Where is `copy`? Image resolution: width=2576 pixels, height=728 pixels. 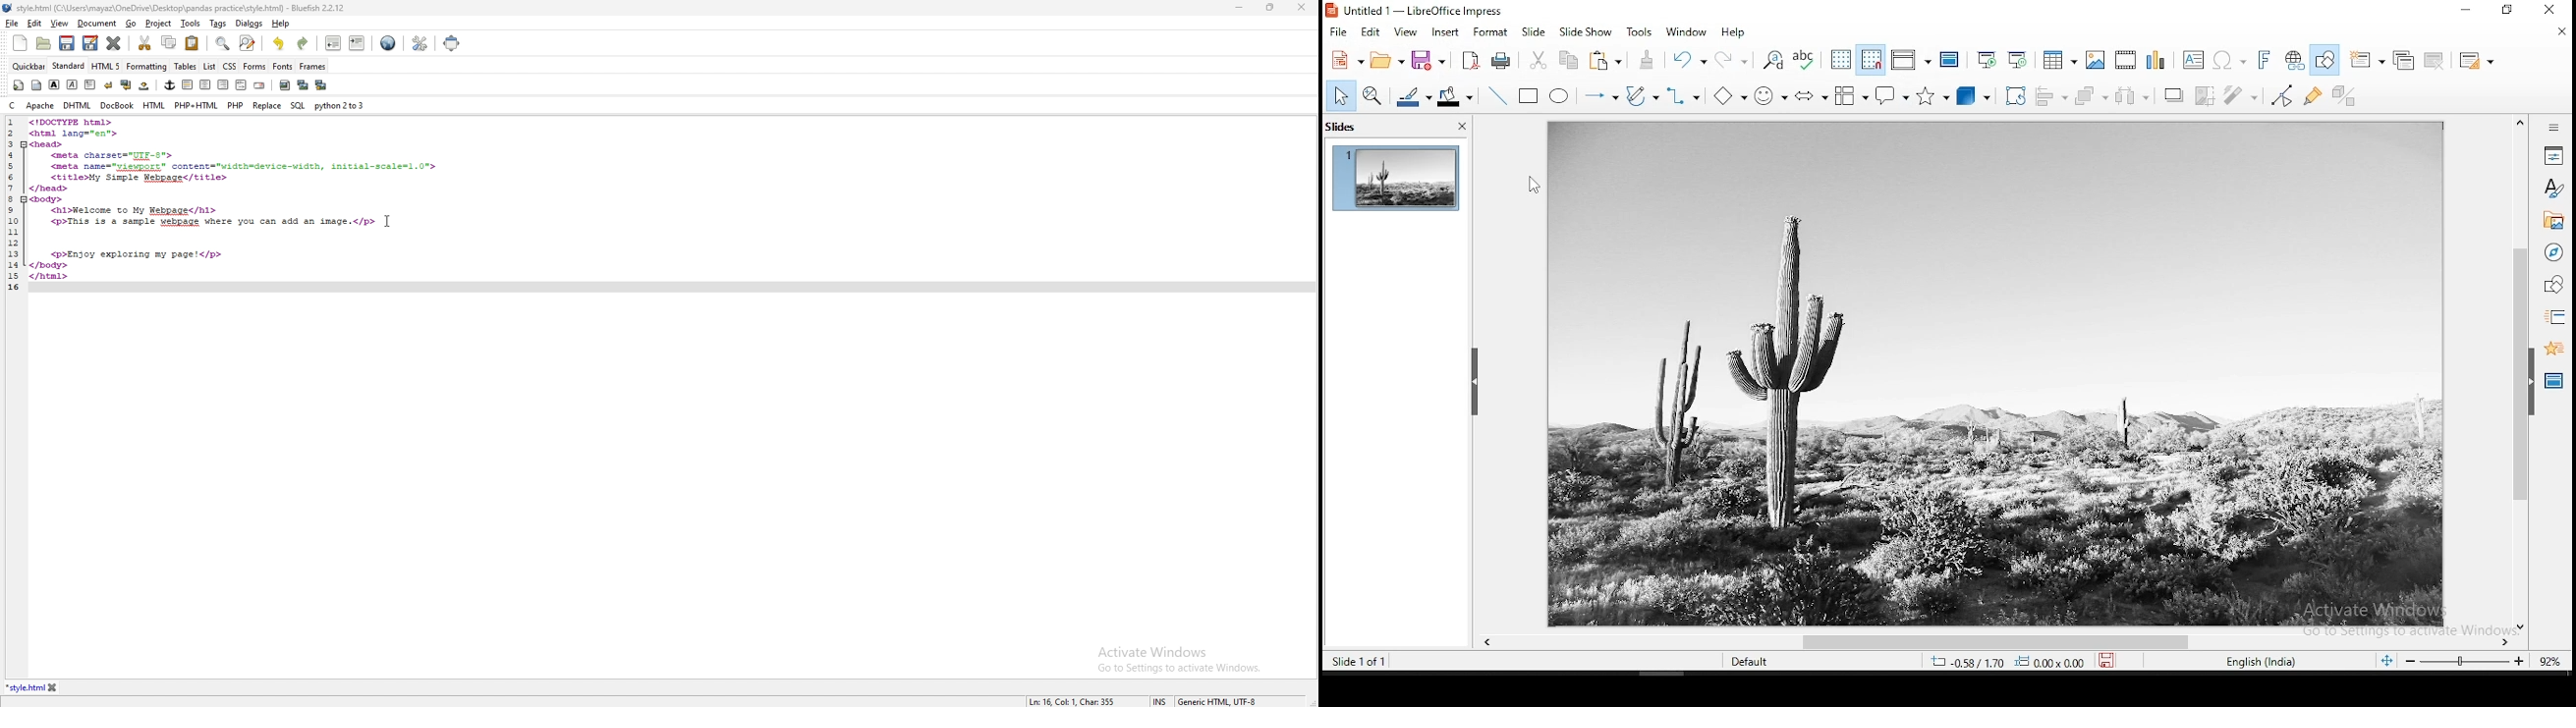
copy is located at coordinates (168, 43).